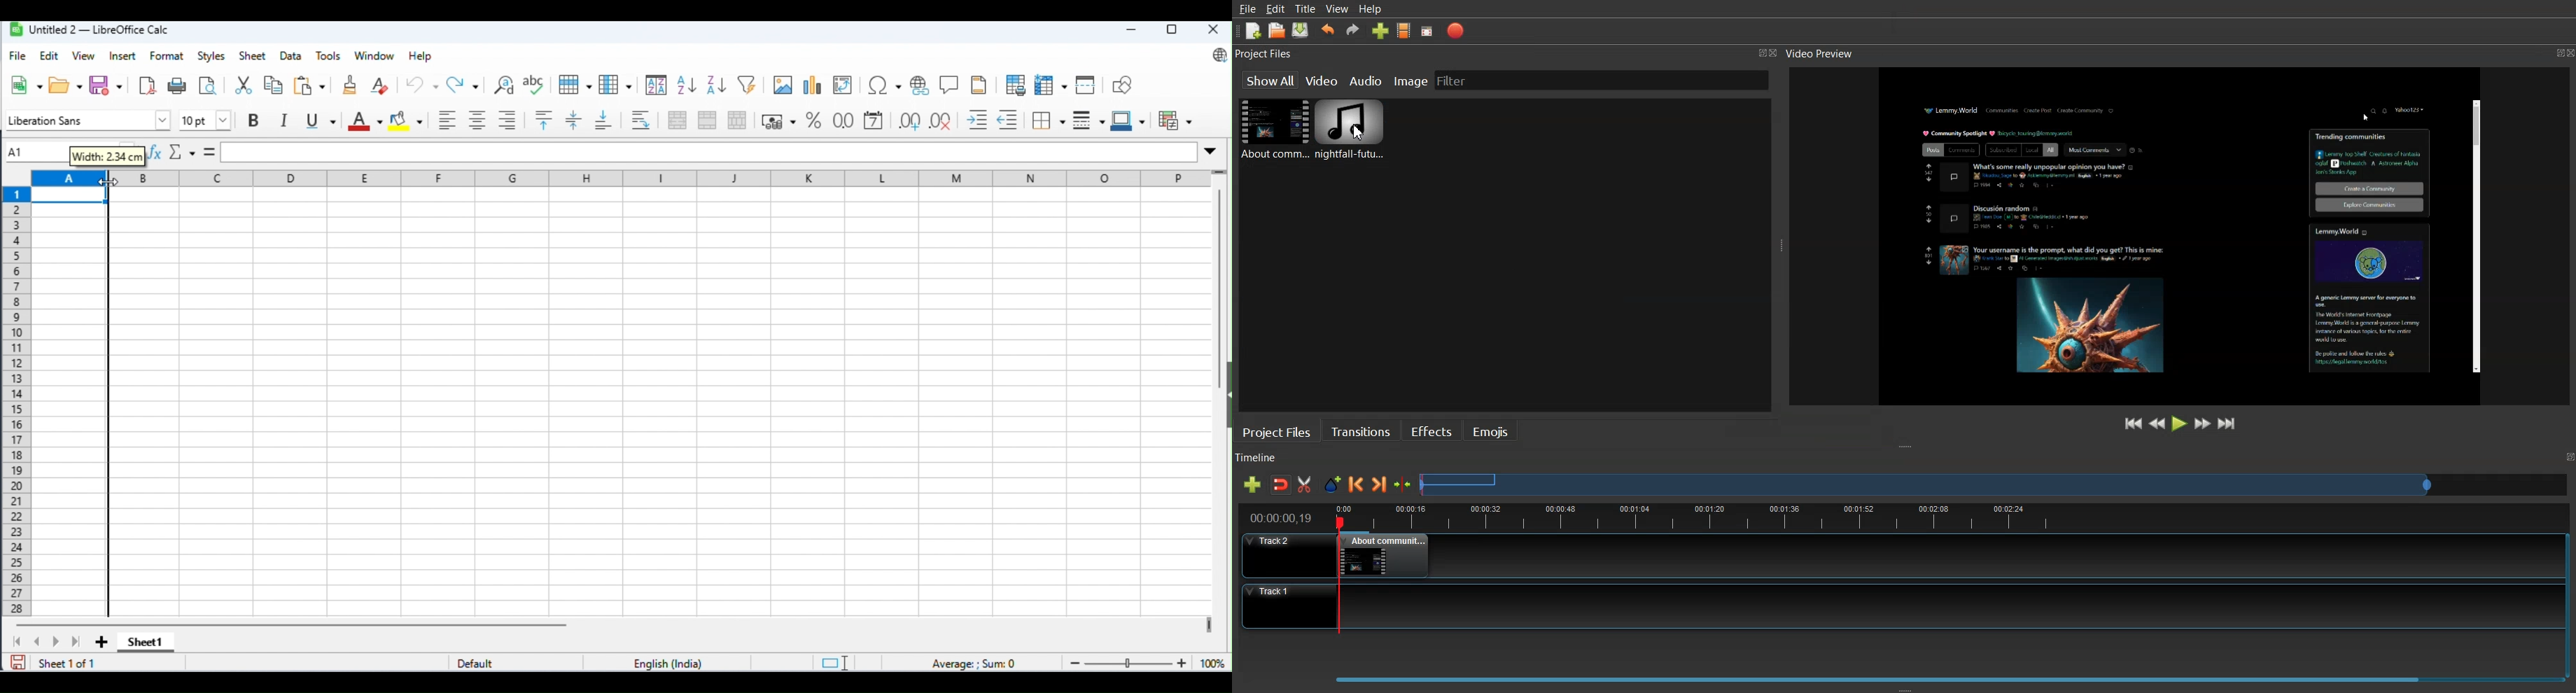 Image resolution: width=2576 pixels, height=700 pixels. I want to click on formula bar, so click(708, 153).